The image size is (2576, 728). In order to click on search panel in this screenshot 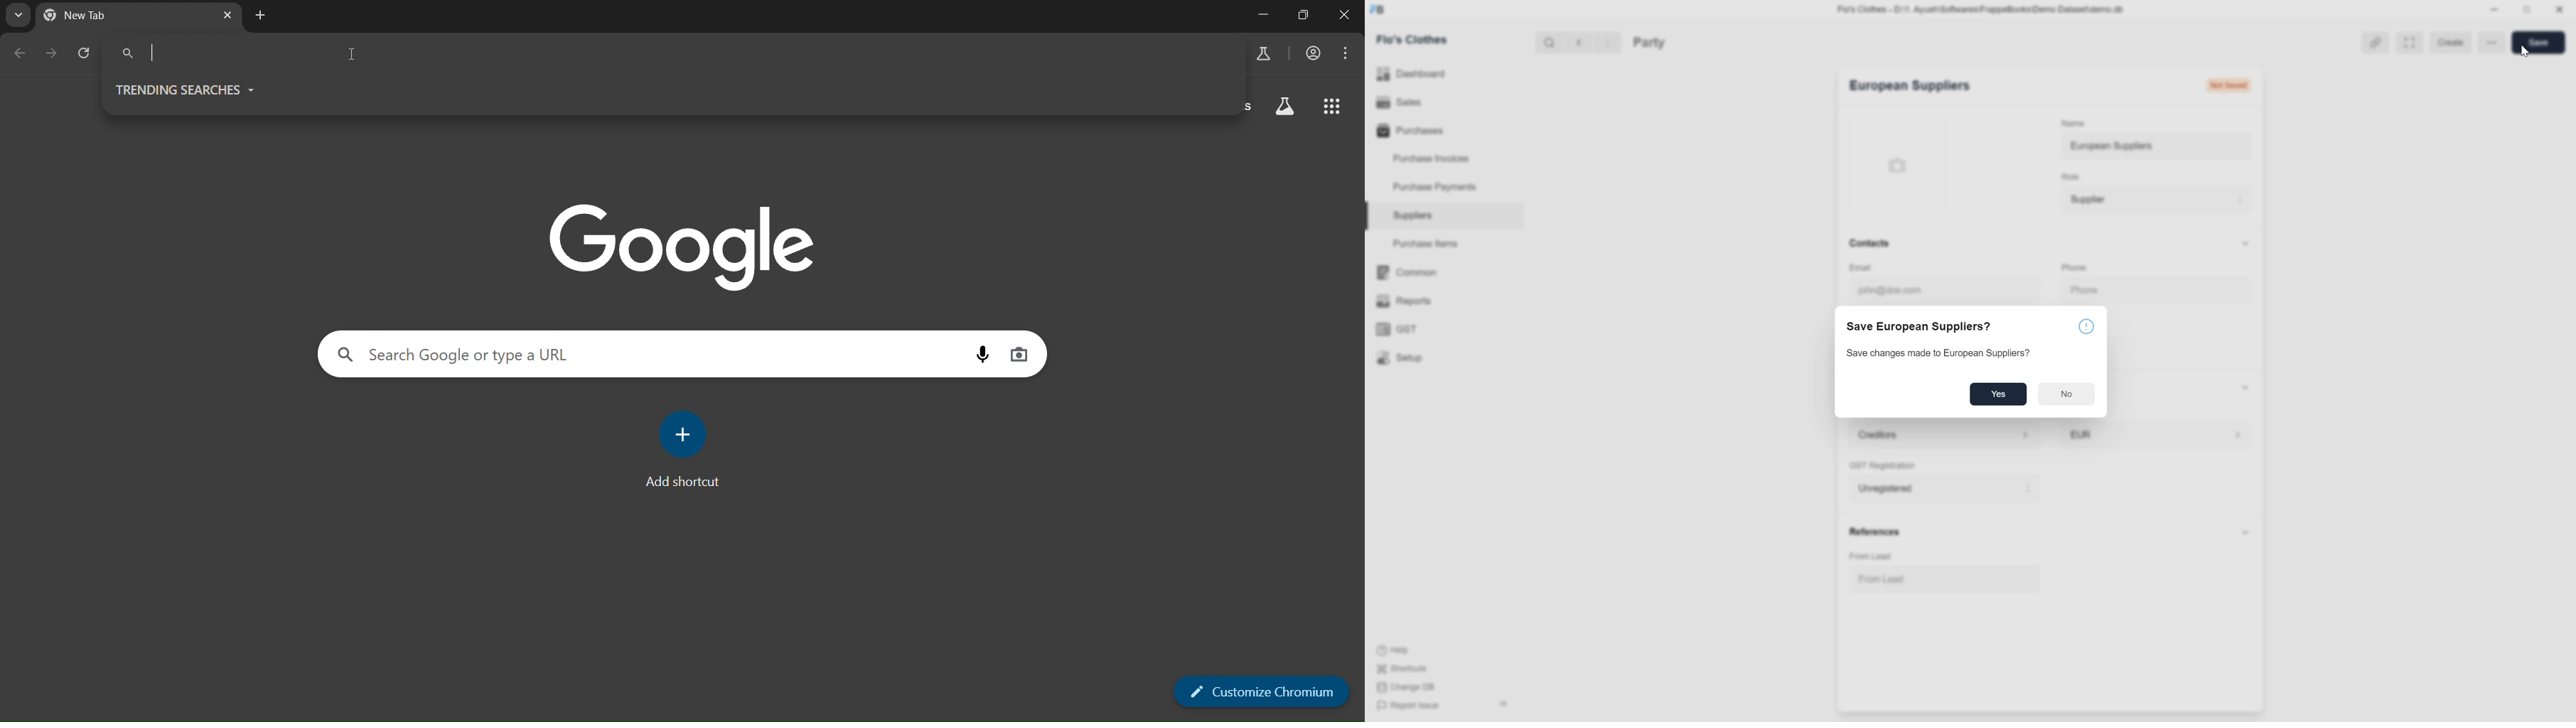, I will do `click(223, 52)`.